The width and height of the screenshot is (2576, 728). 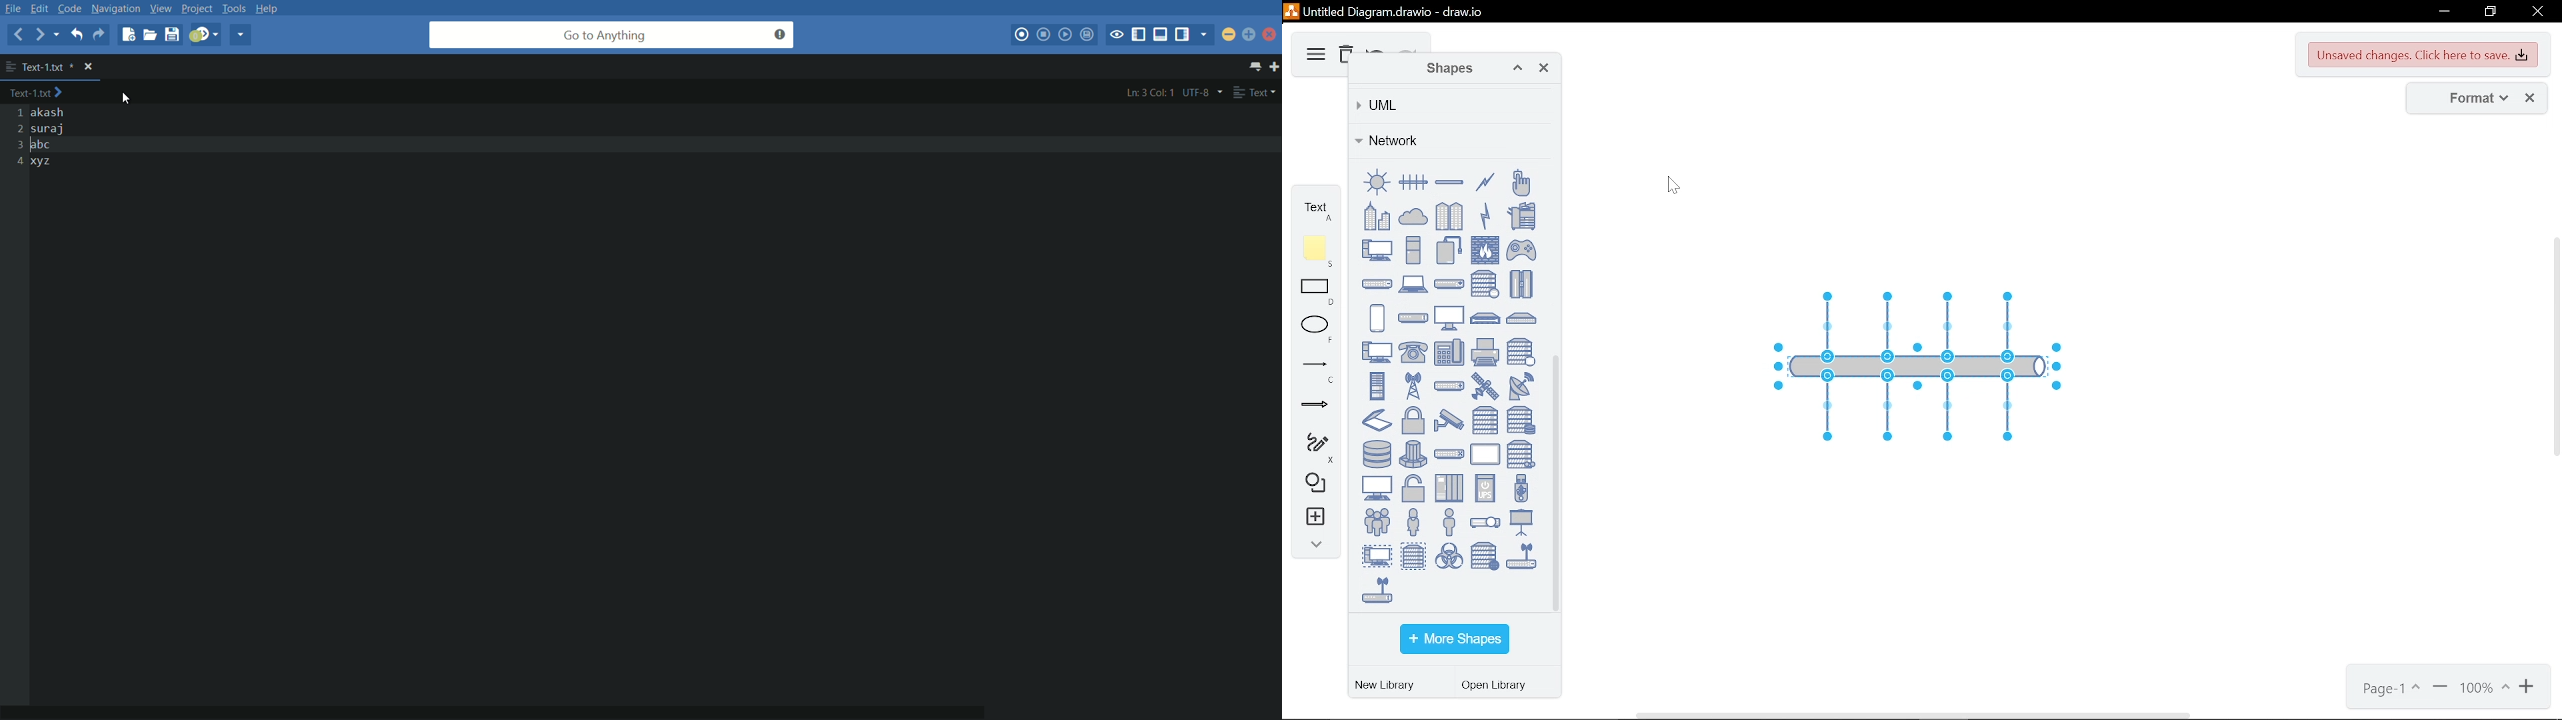 I want to click on storage, so click(x=1377, y=454).